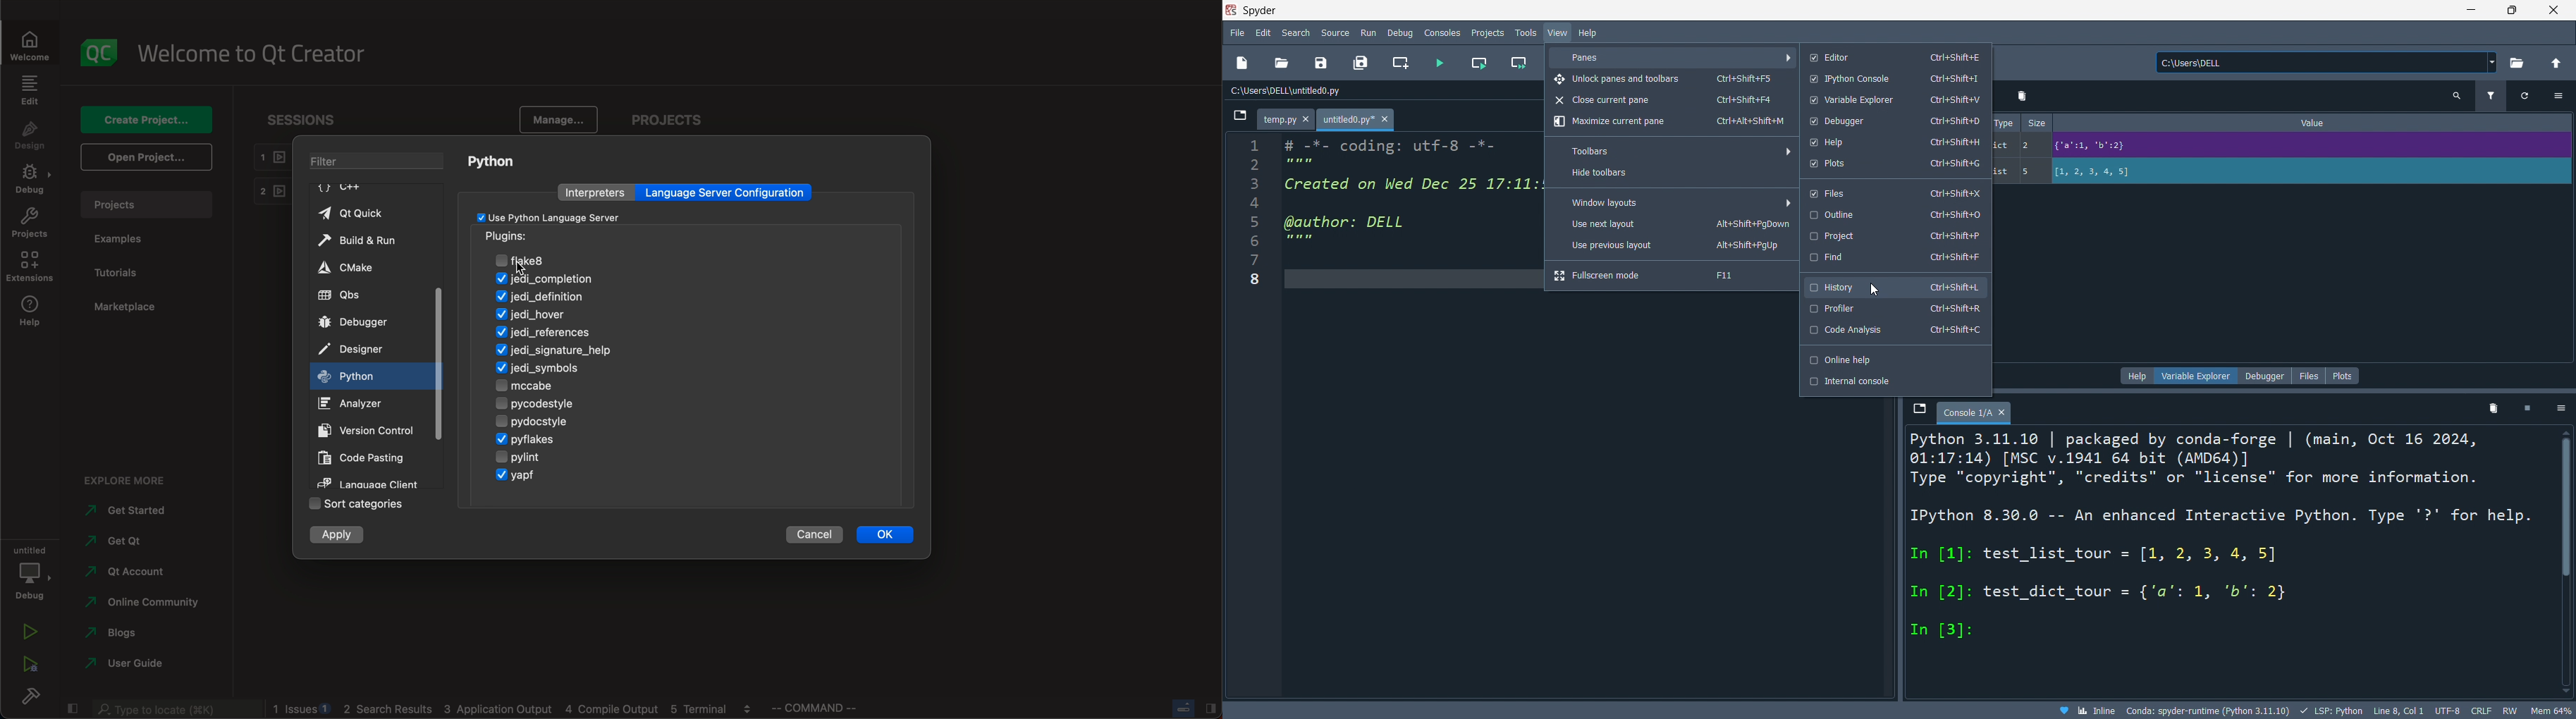 The image size is (2576, 728). What do you see at coordinates (144, 119) in the screenshot?
I see `create` at bounding box center [144, 119].